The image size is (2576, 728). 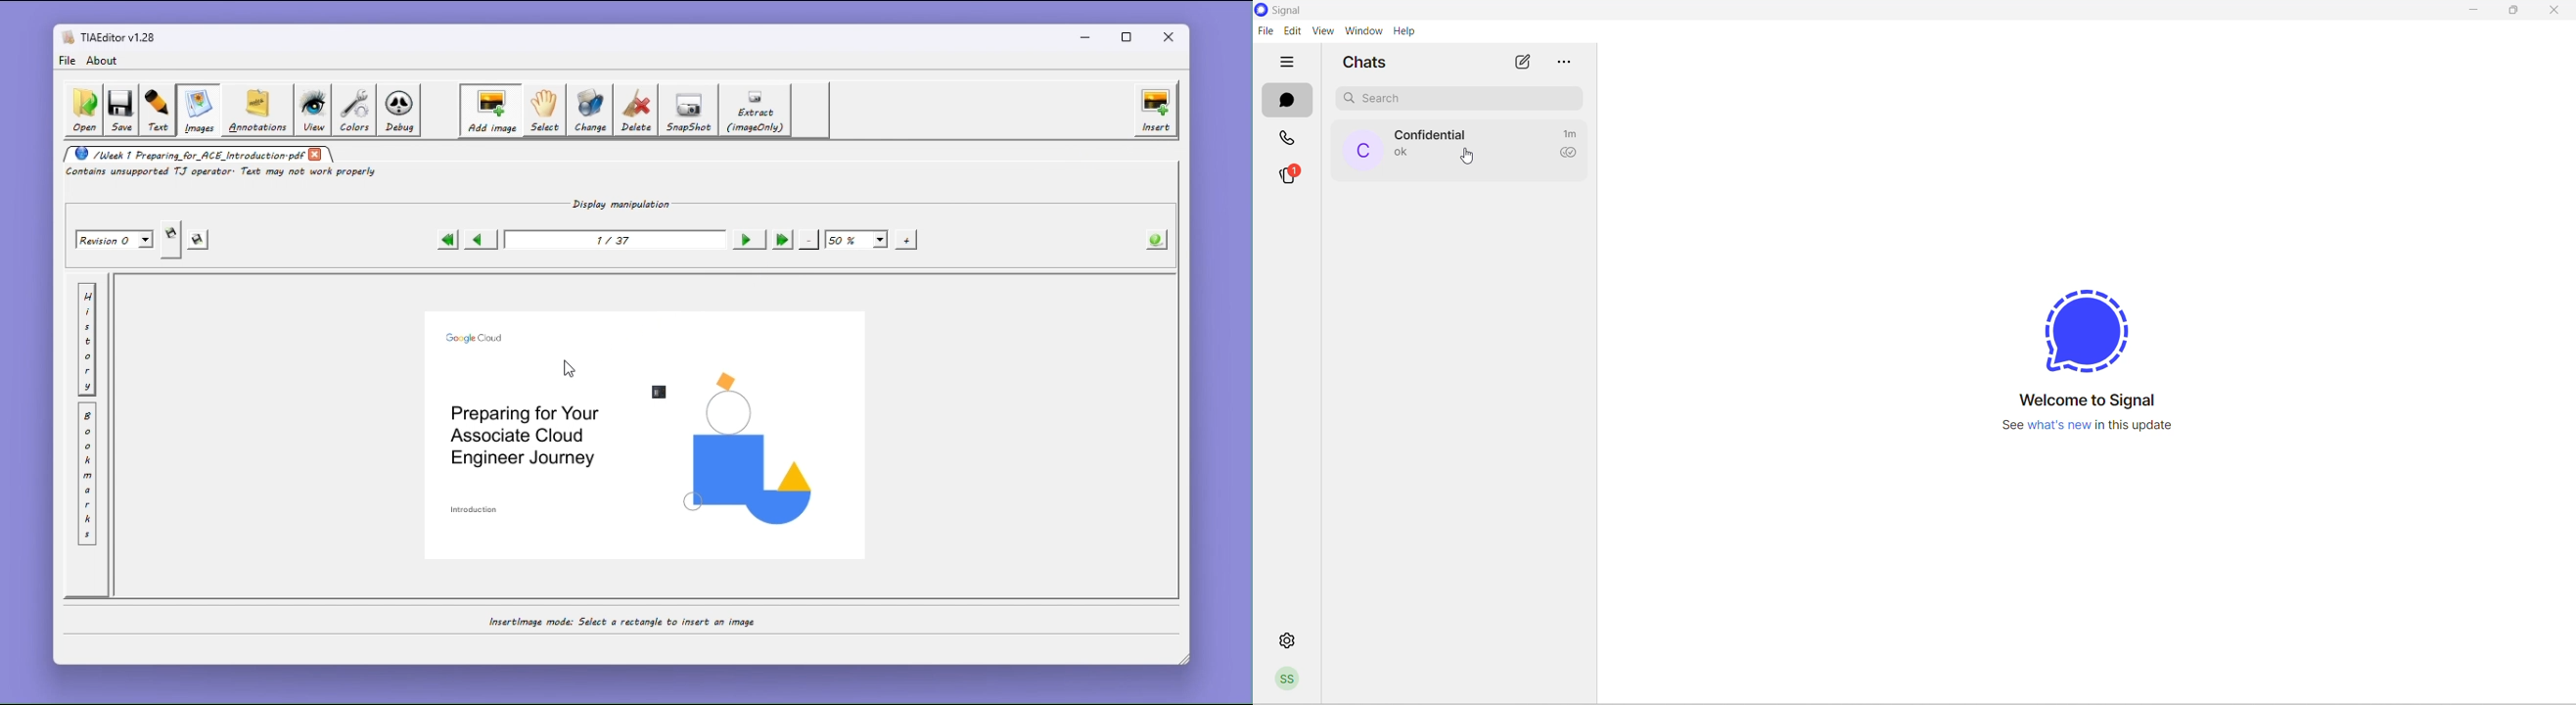 I want to click on more options, so click(x=1566, y=63).